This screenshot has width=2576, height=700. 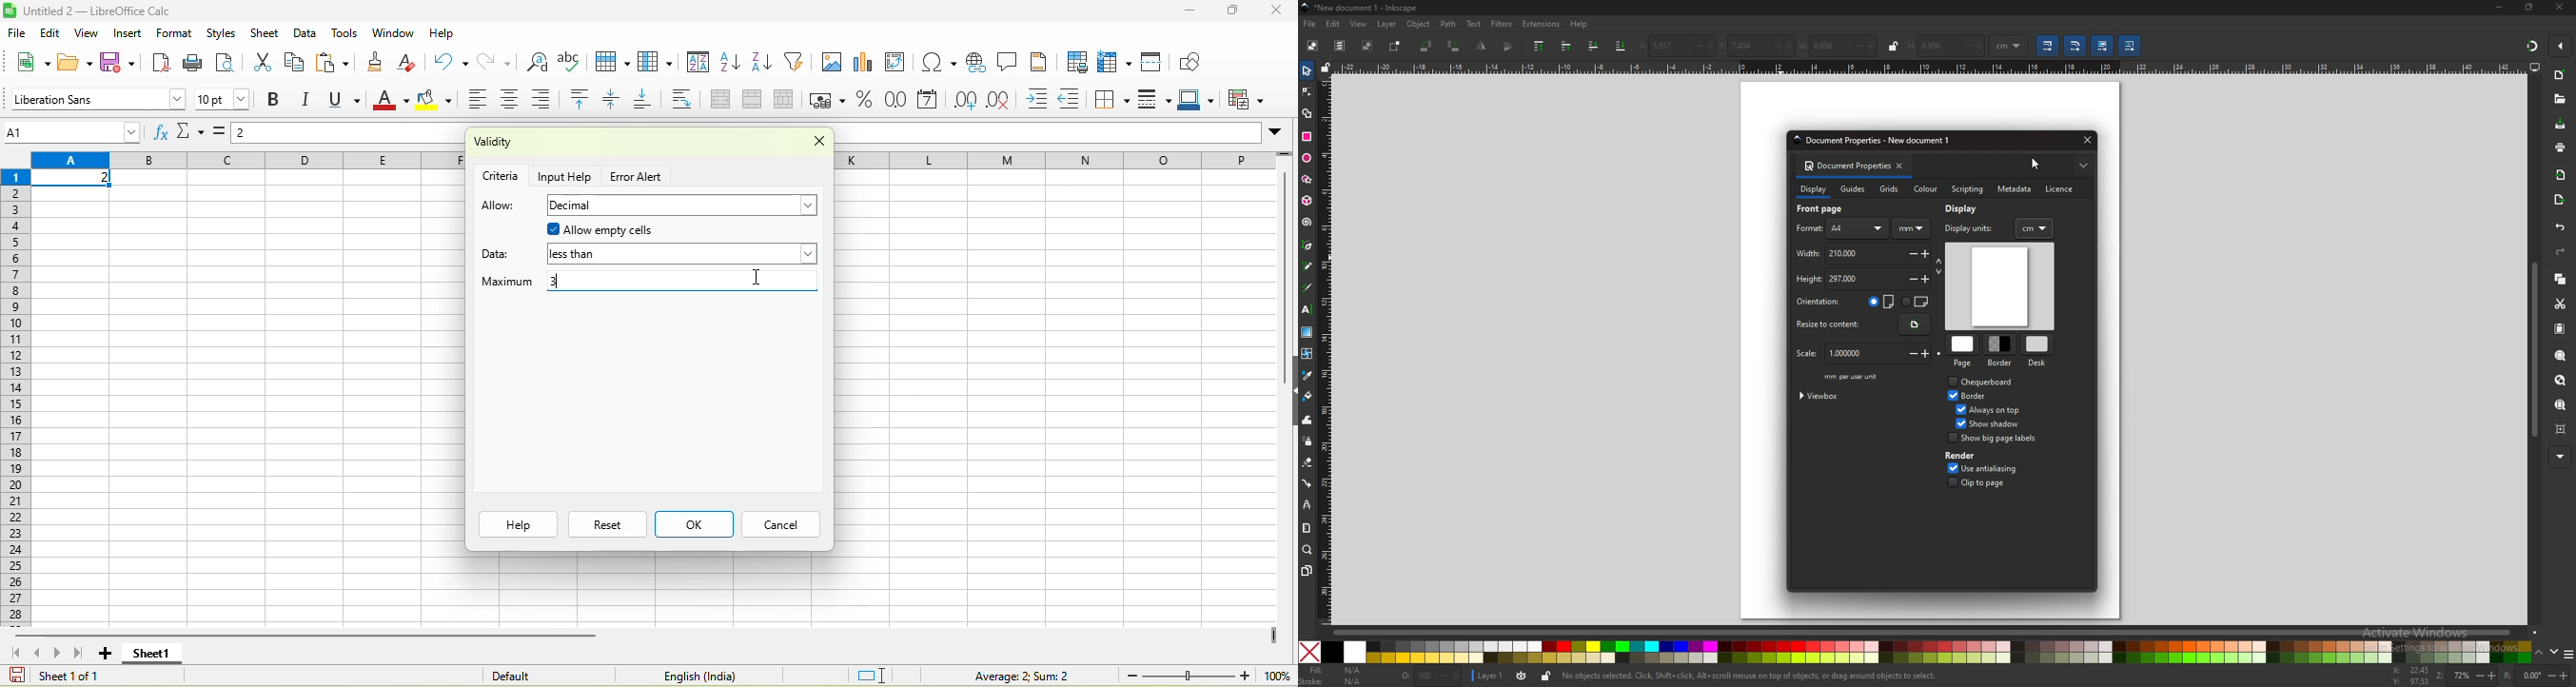 I want to click on redo, so click(x=2561, y=252).